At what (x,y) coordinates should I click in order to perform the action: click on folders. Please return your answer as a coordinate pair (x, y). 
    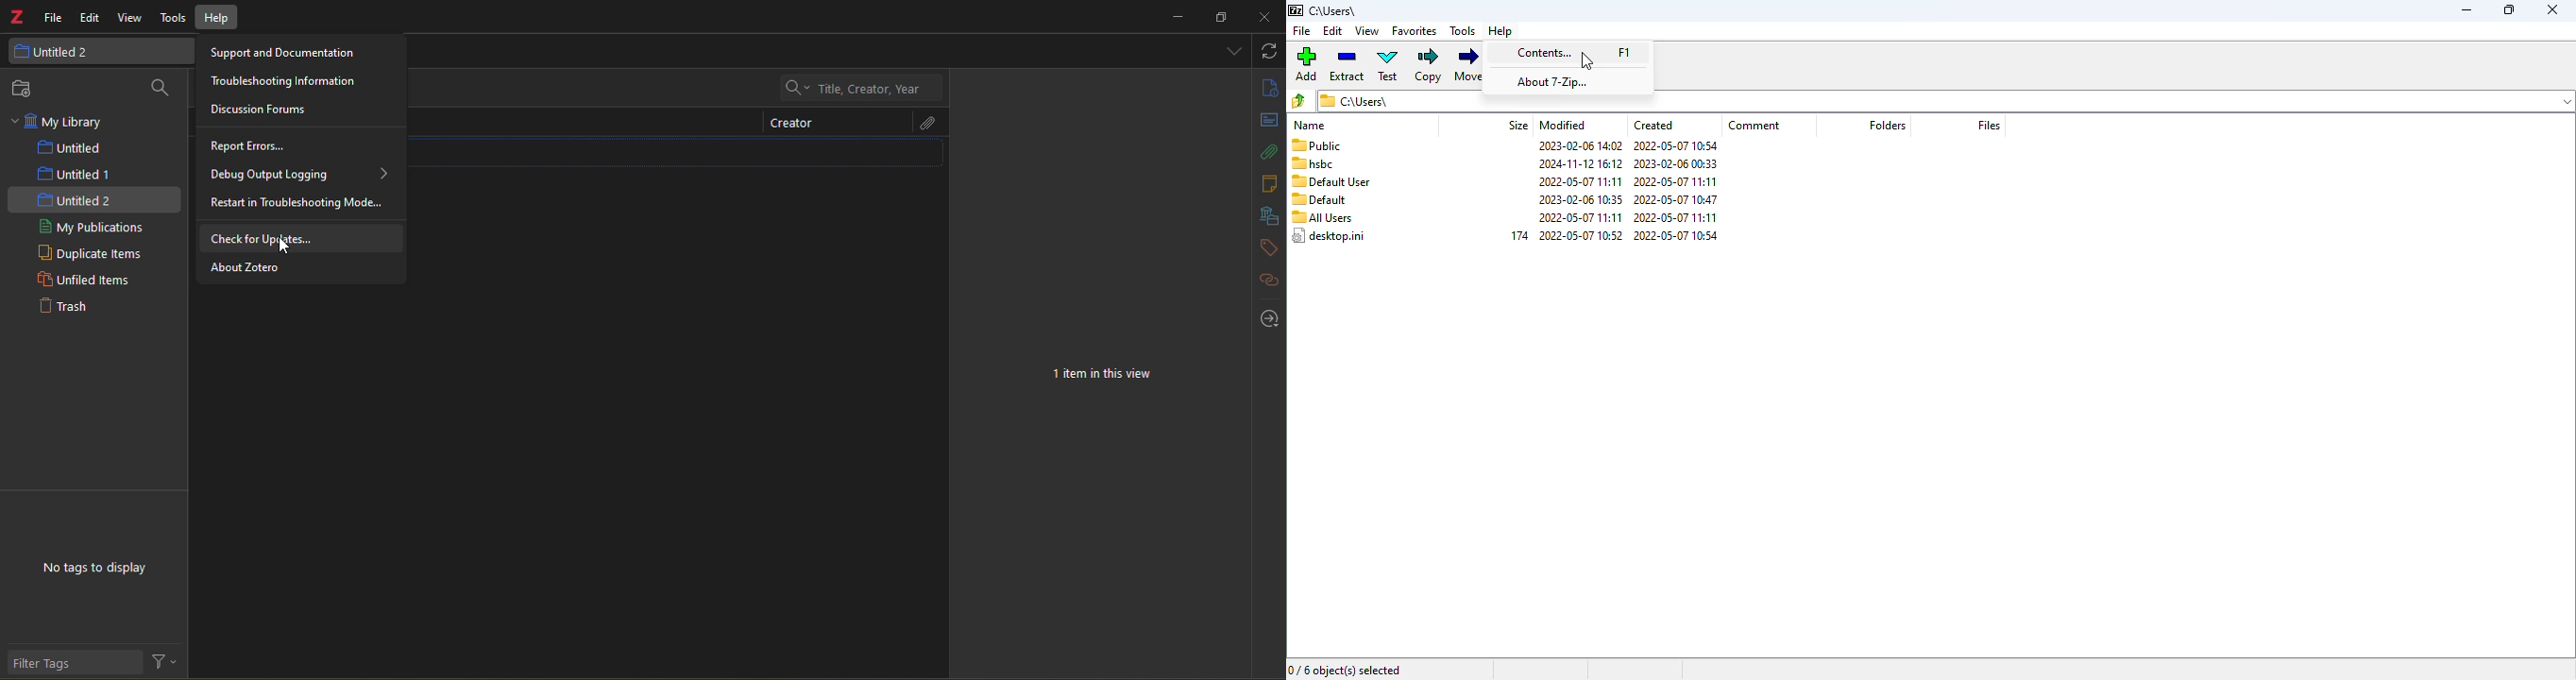
    Looking at the image, I should click on (1886, 124).